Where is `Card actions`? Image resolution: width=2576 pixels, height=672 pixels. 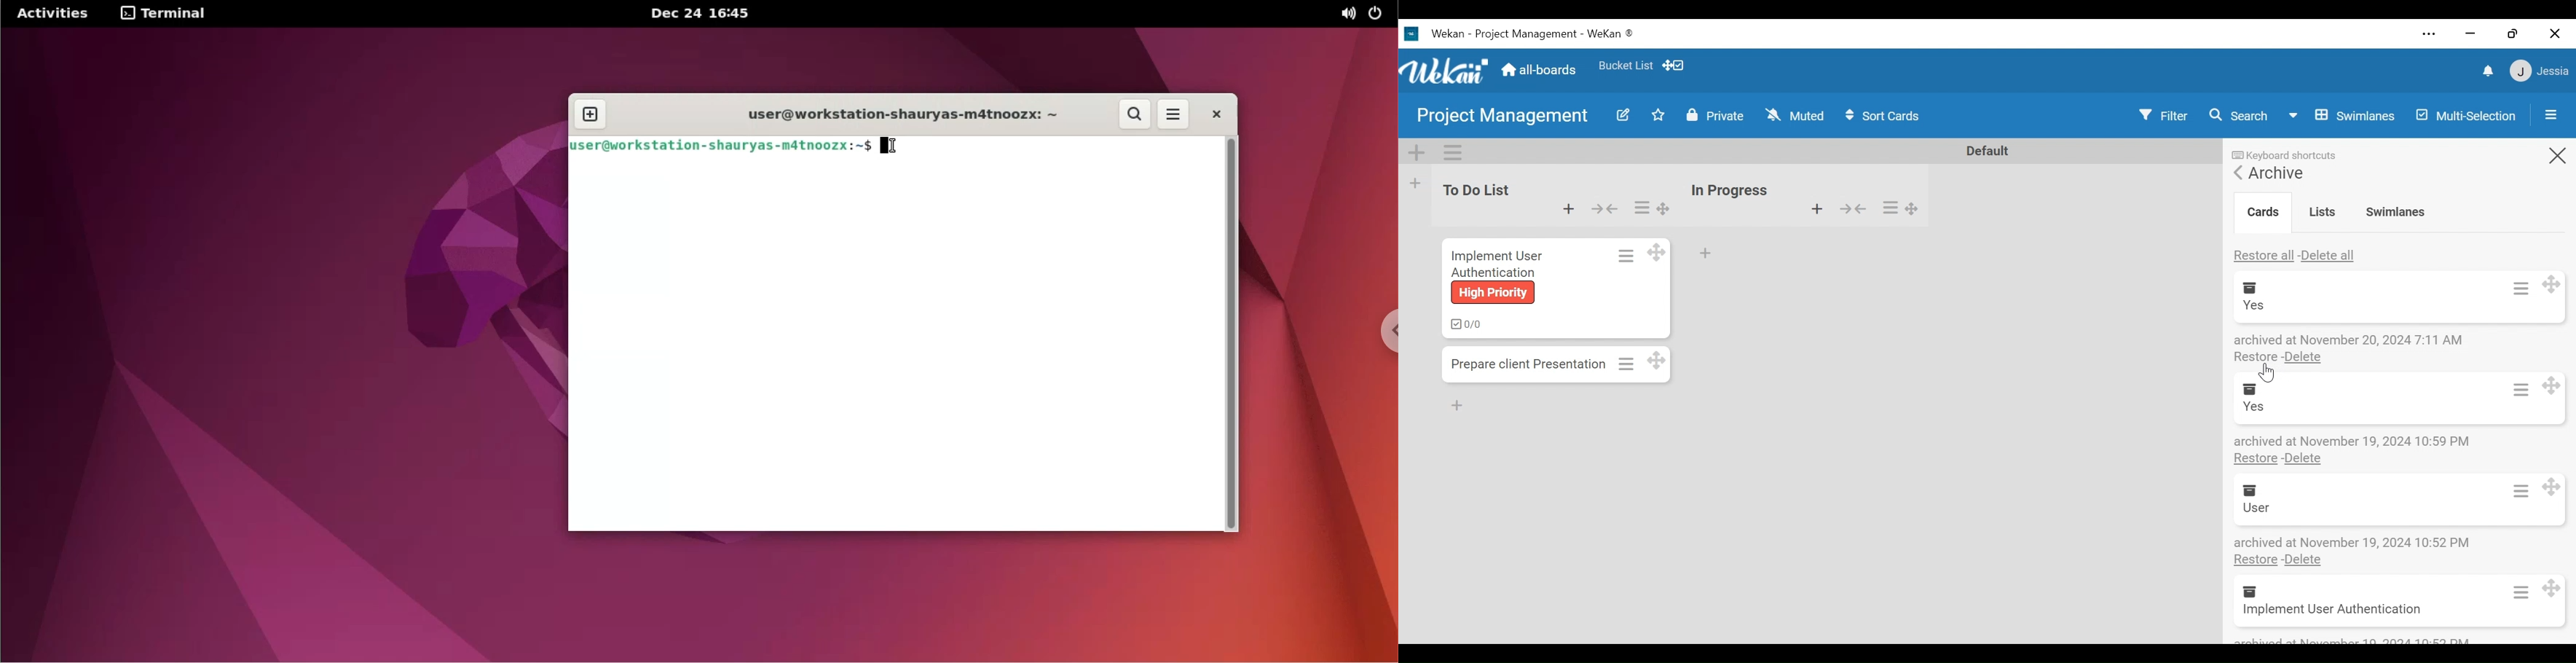
Card actions is located at coordinates (1628, 363).